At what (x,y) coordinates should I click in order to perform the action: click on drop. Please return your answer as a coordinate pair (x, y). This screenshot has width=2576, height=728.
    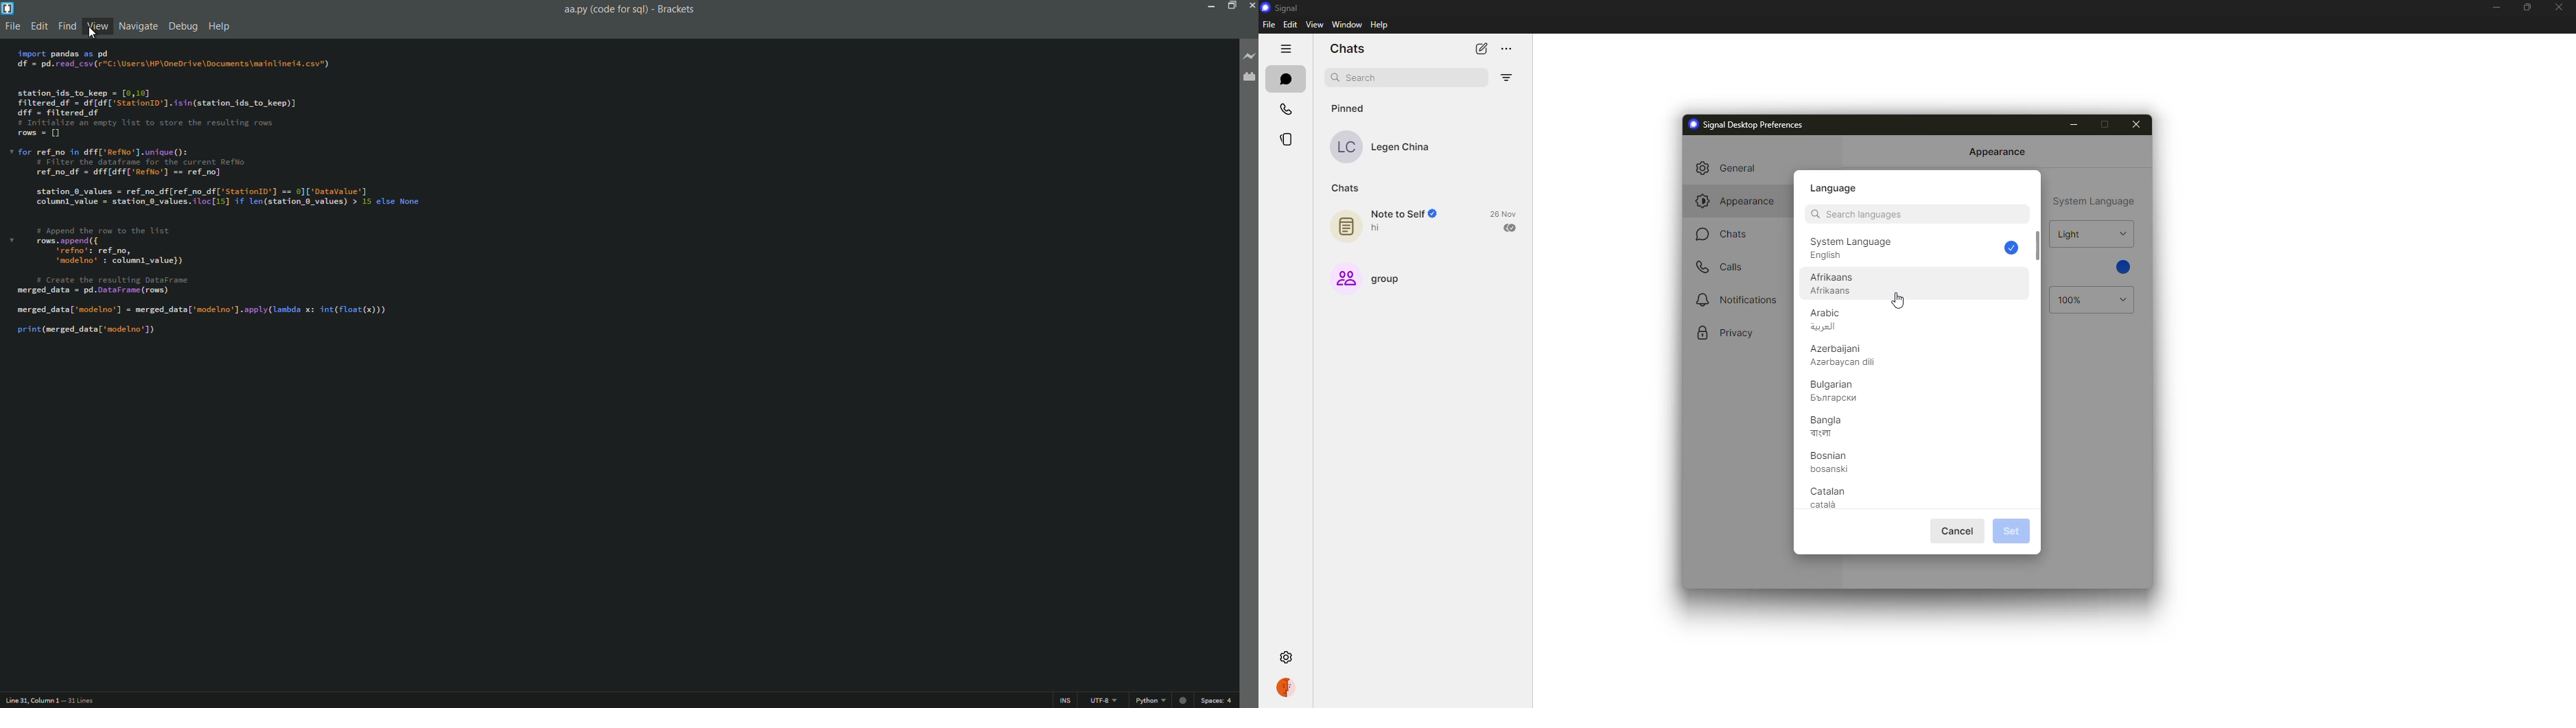
    Looking at the image, I should click on (2121, 234).